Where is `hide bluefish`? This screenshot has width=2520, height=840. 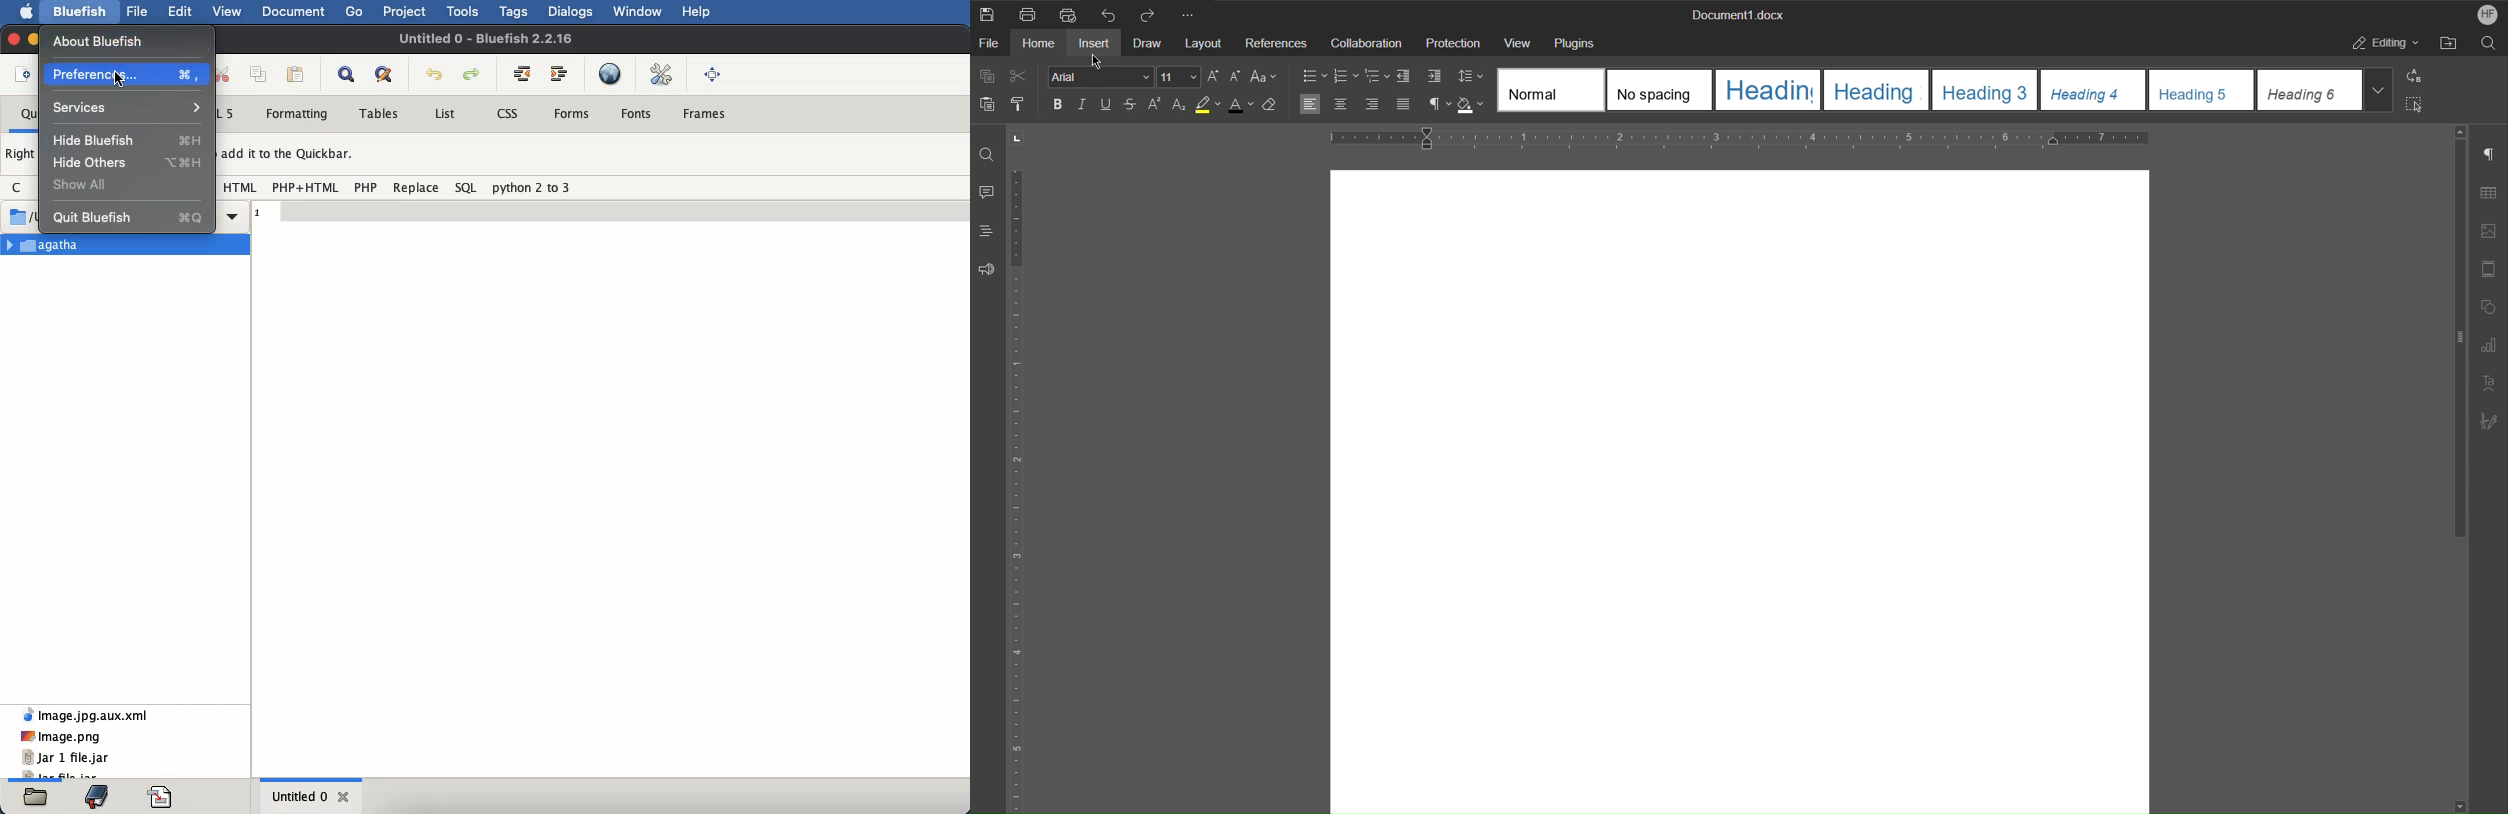 hide bluefish is located at coordinates (133, 140).